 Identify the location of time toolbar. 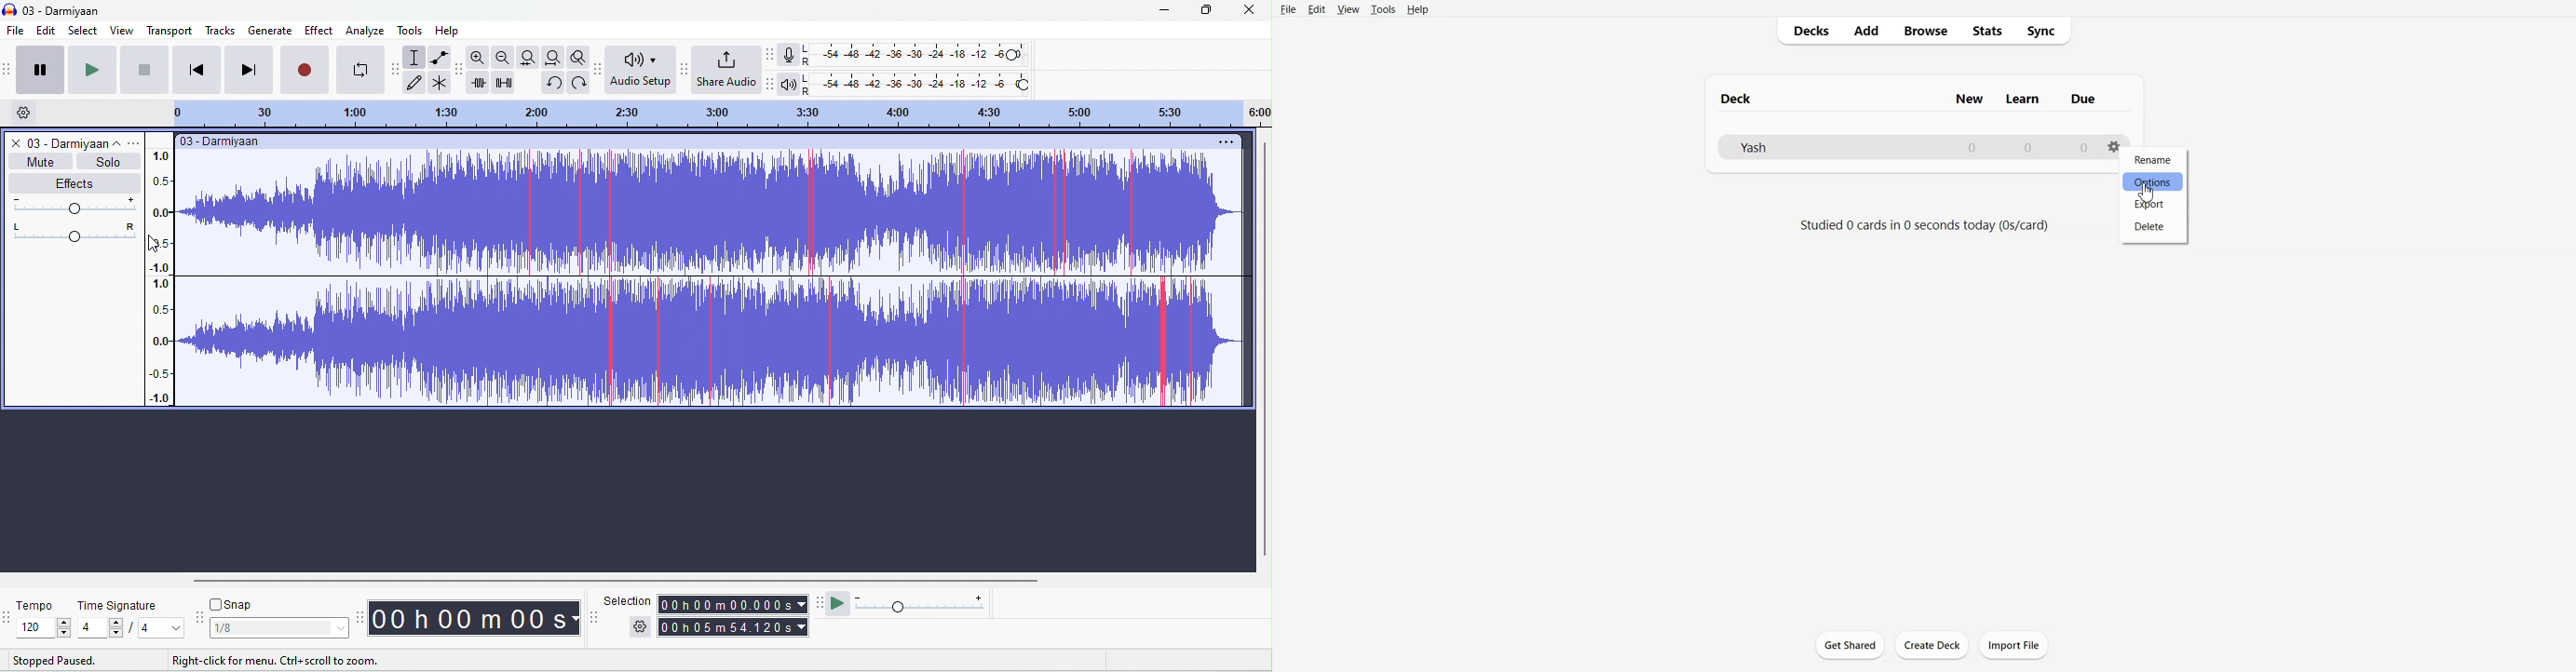
(362, 618).